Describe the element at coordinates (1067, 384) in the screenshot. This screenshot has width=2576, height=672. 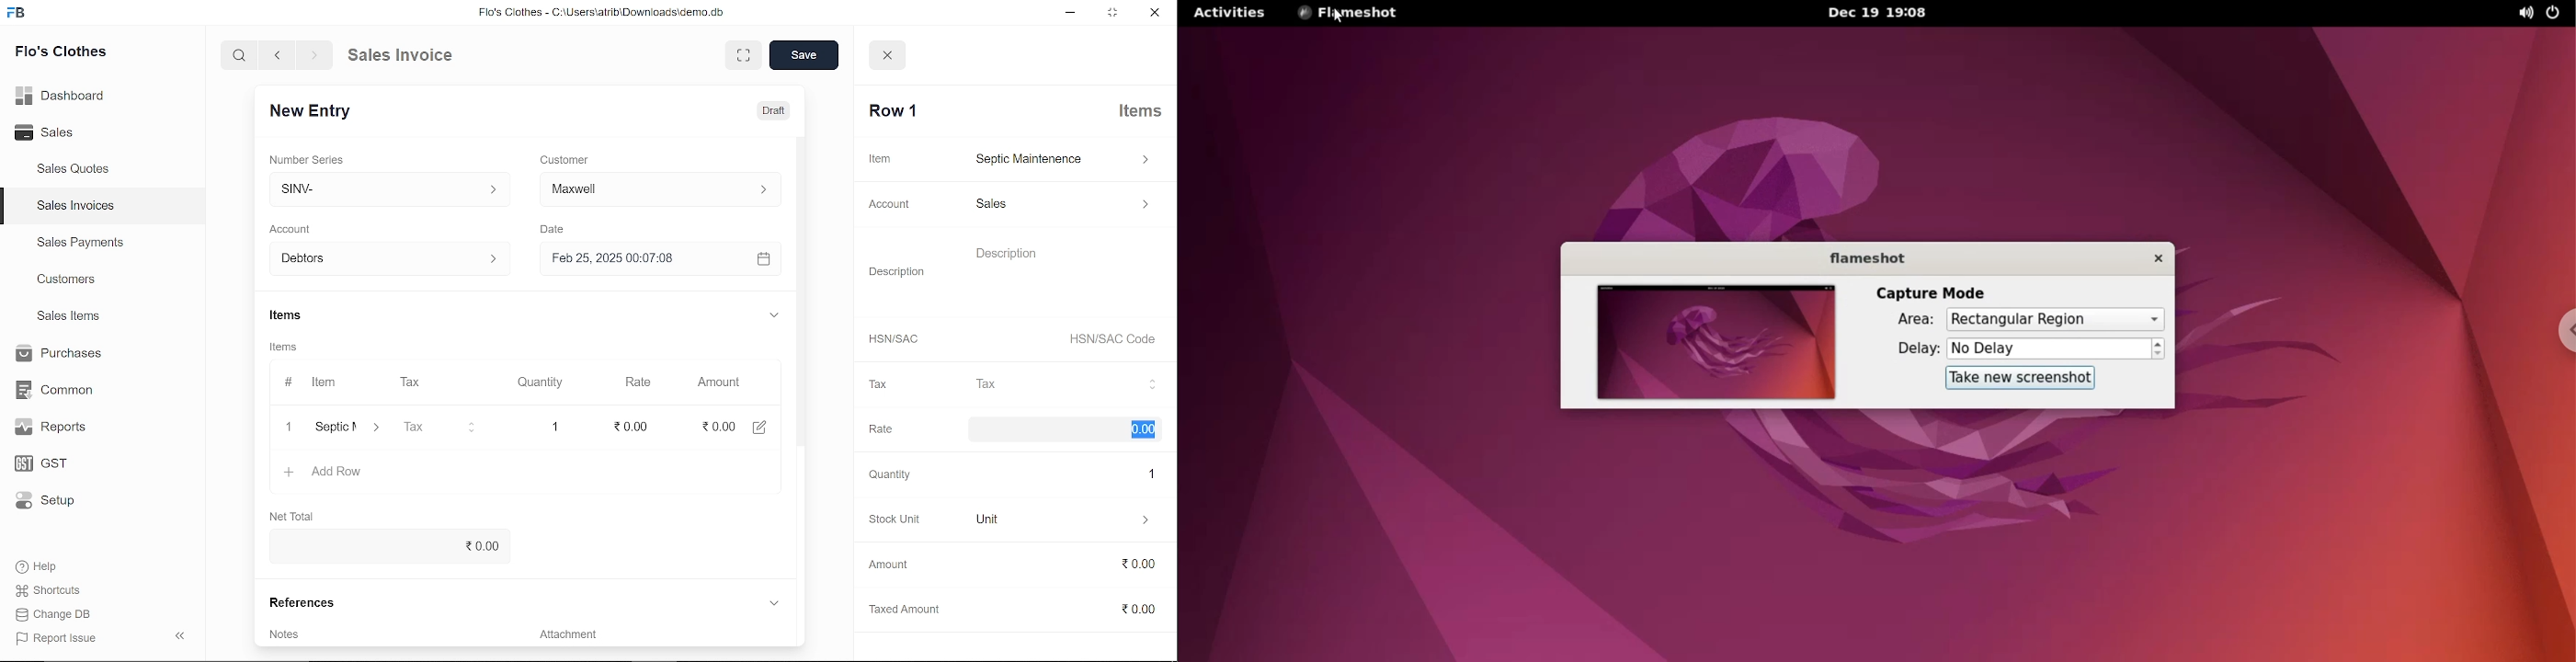
I see `Tax` at that location.